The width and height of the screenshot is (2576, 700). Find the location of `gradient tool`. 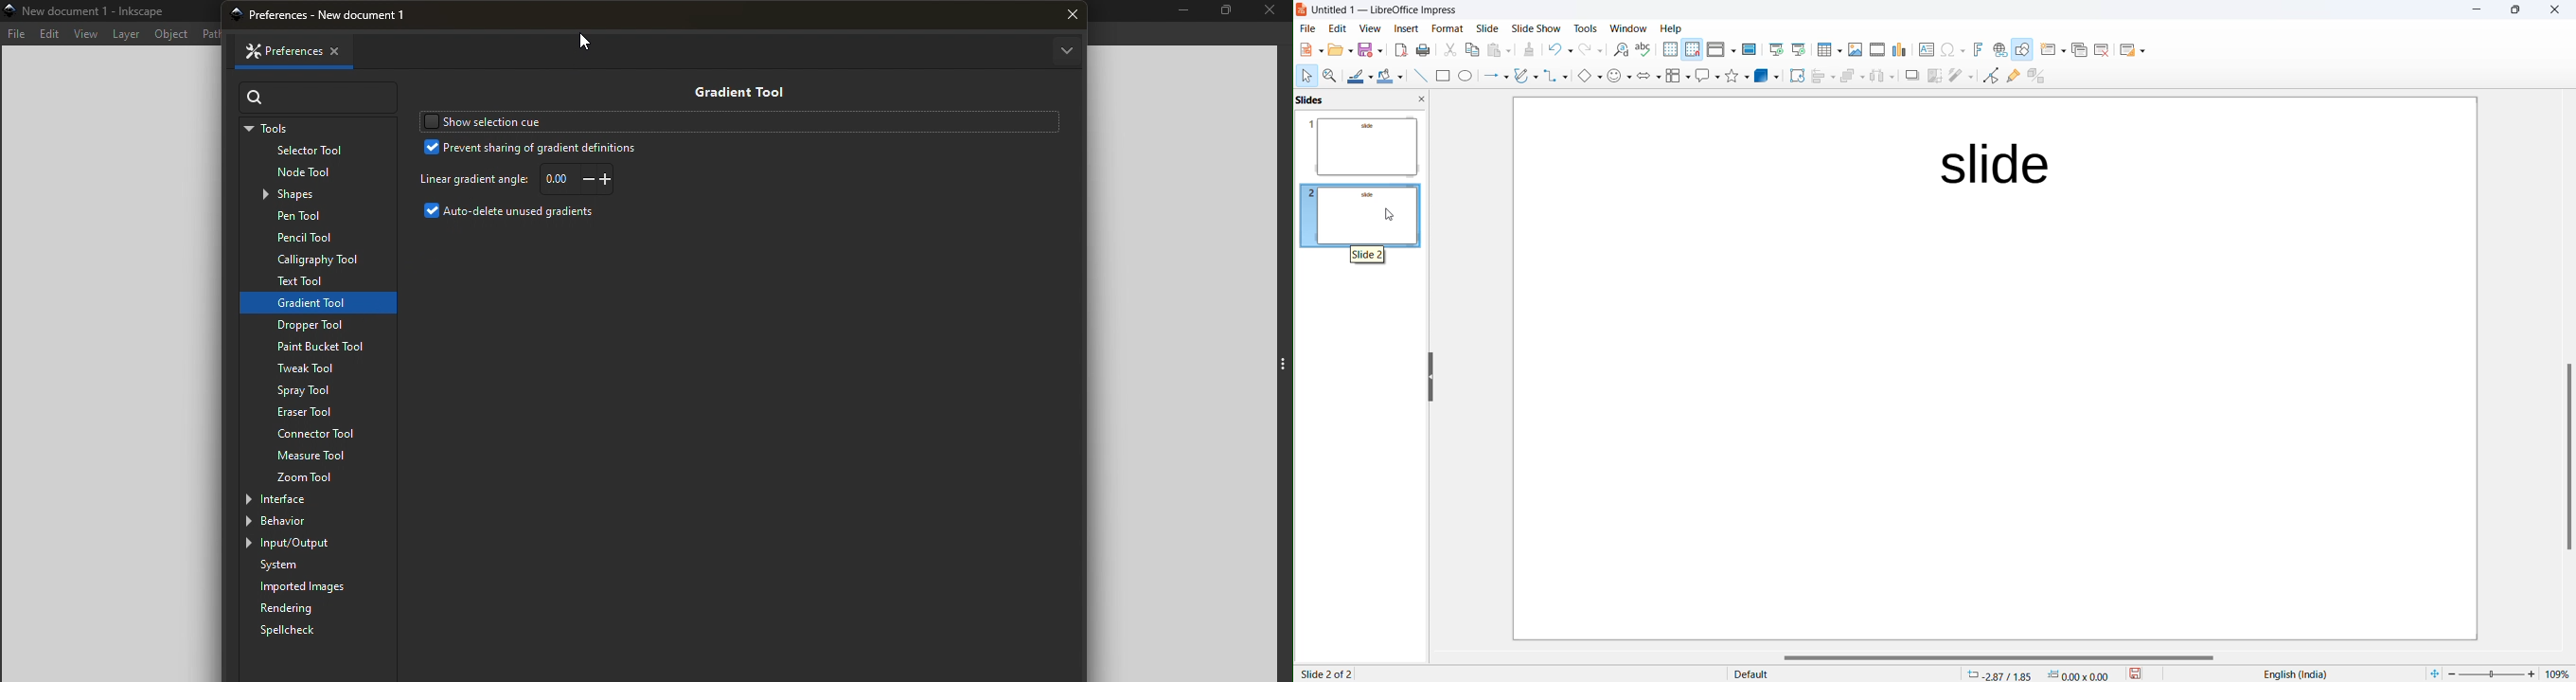

gradient tool is located at coordinates (315, 302).